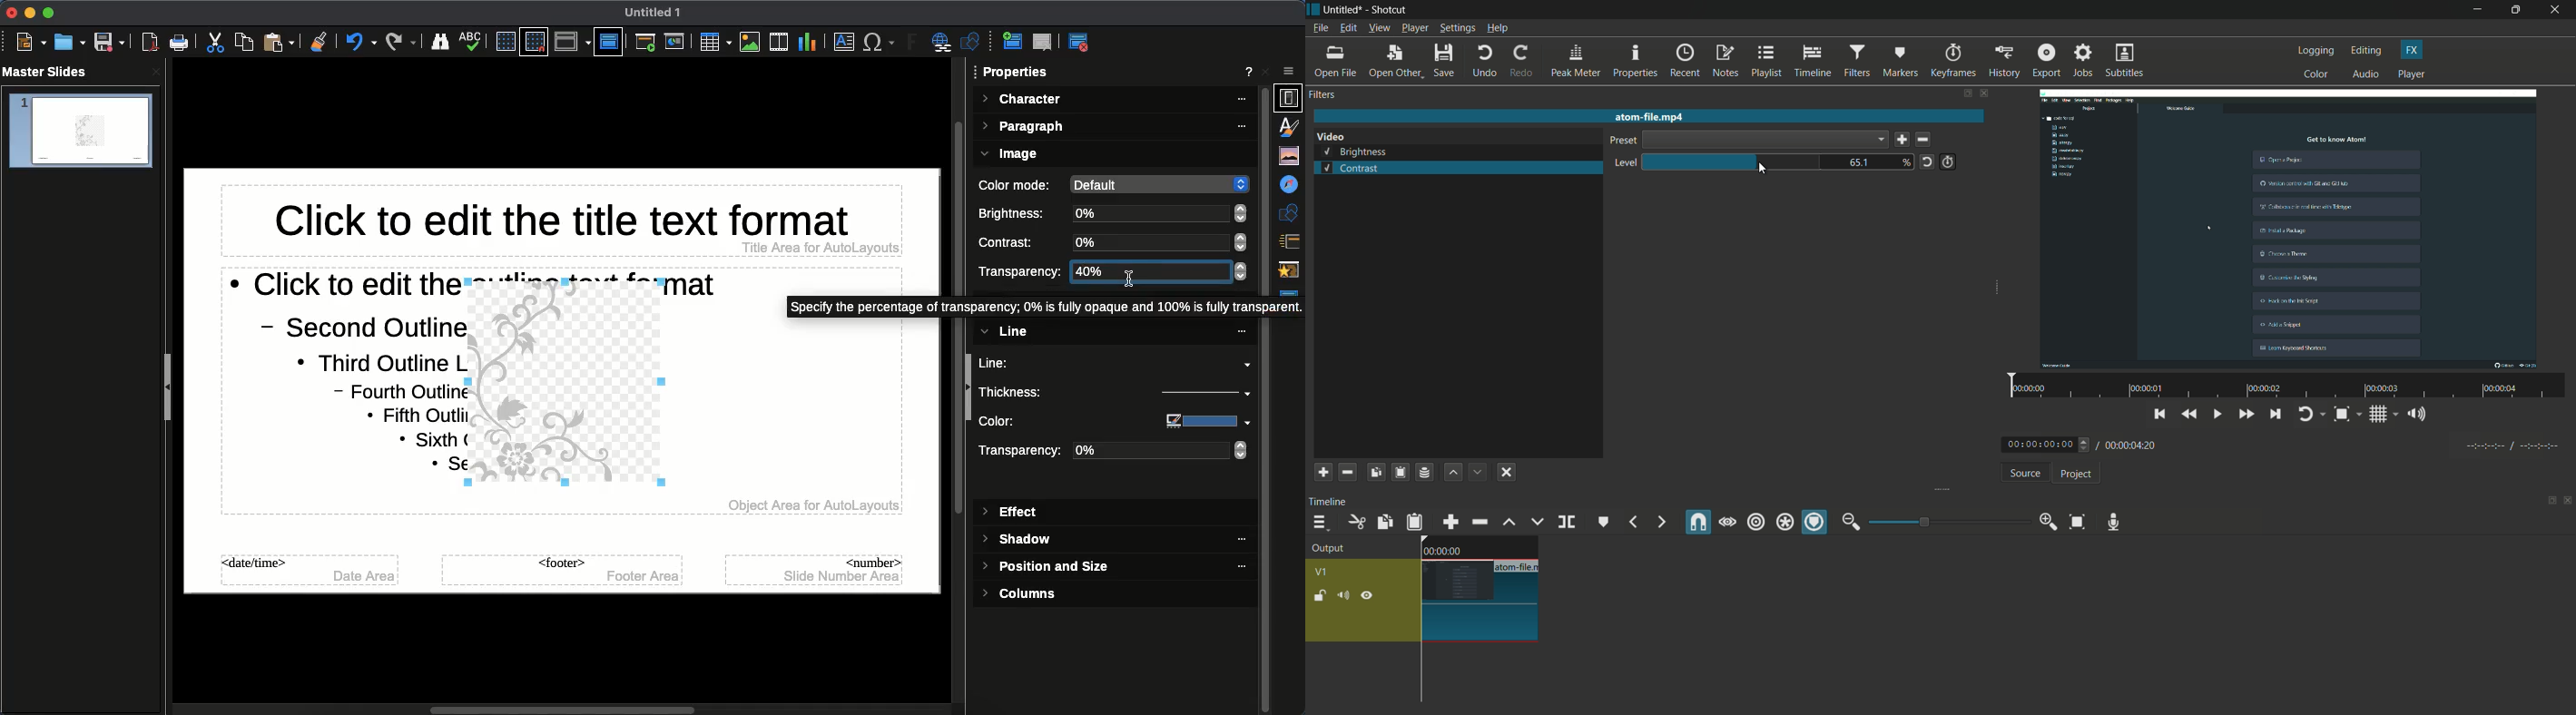 The height and width of the screenshot is (728, 2576). What do you see at coordinates (570, 388) in the screenshot?
I see `Image added` at bounding box center [570, 388].